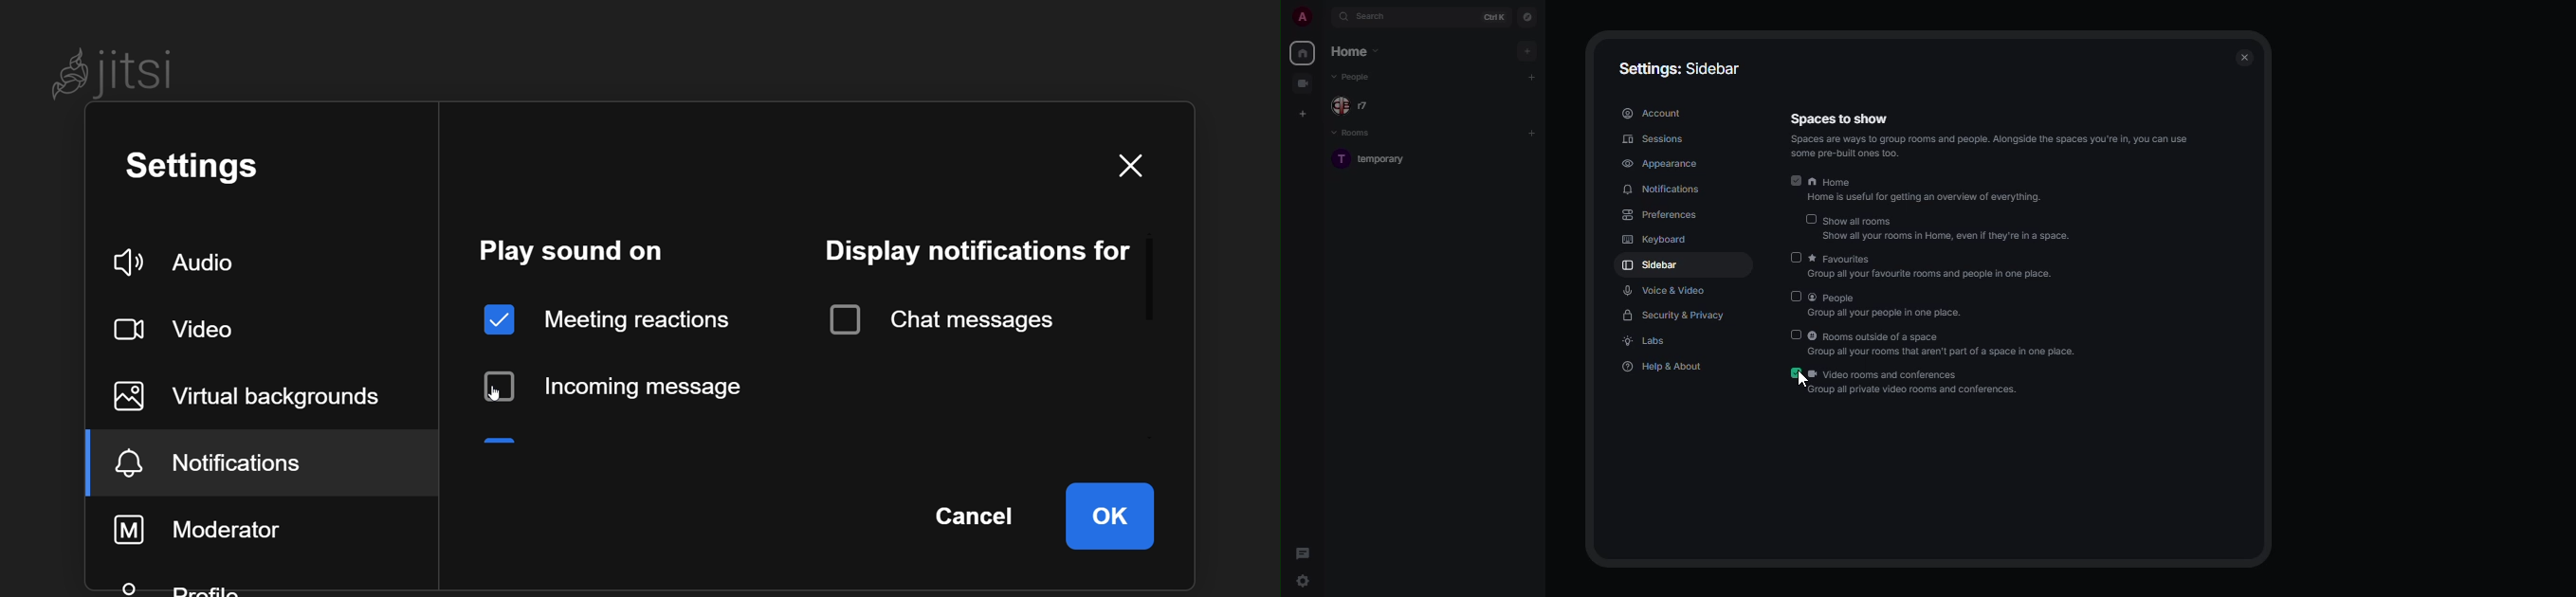 This screenshot has height=616, width=2576. What do you see at coordinates (1492, 17) in the screenshot?
I see `ctrl K` at bounding box center [1492, 17].